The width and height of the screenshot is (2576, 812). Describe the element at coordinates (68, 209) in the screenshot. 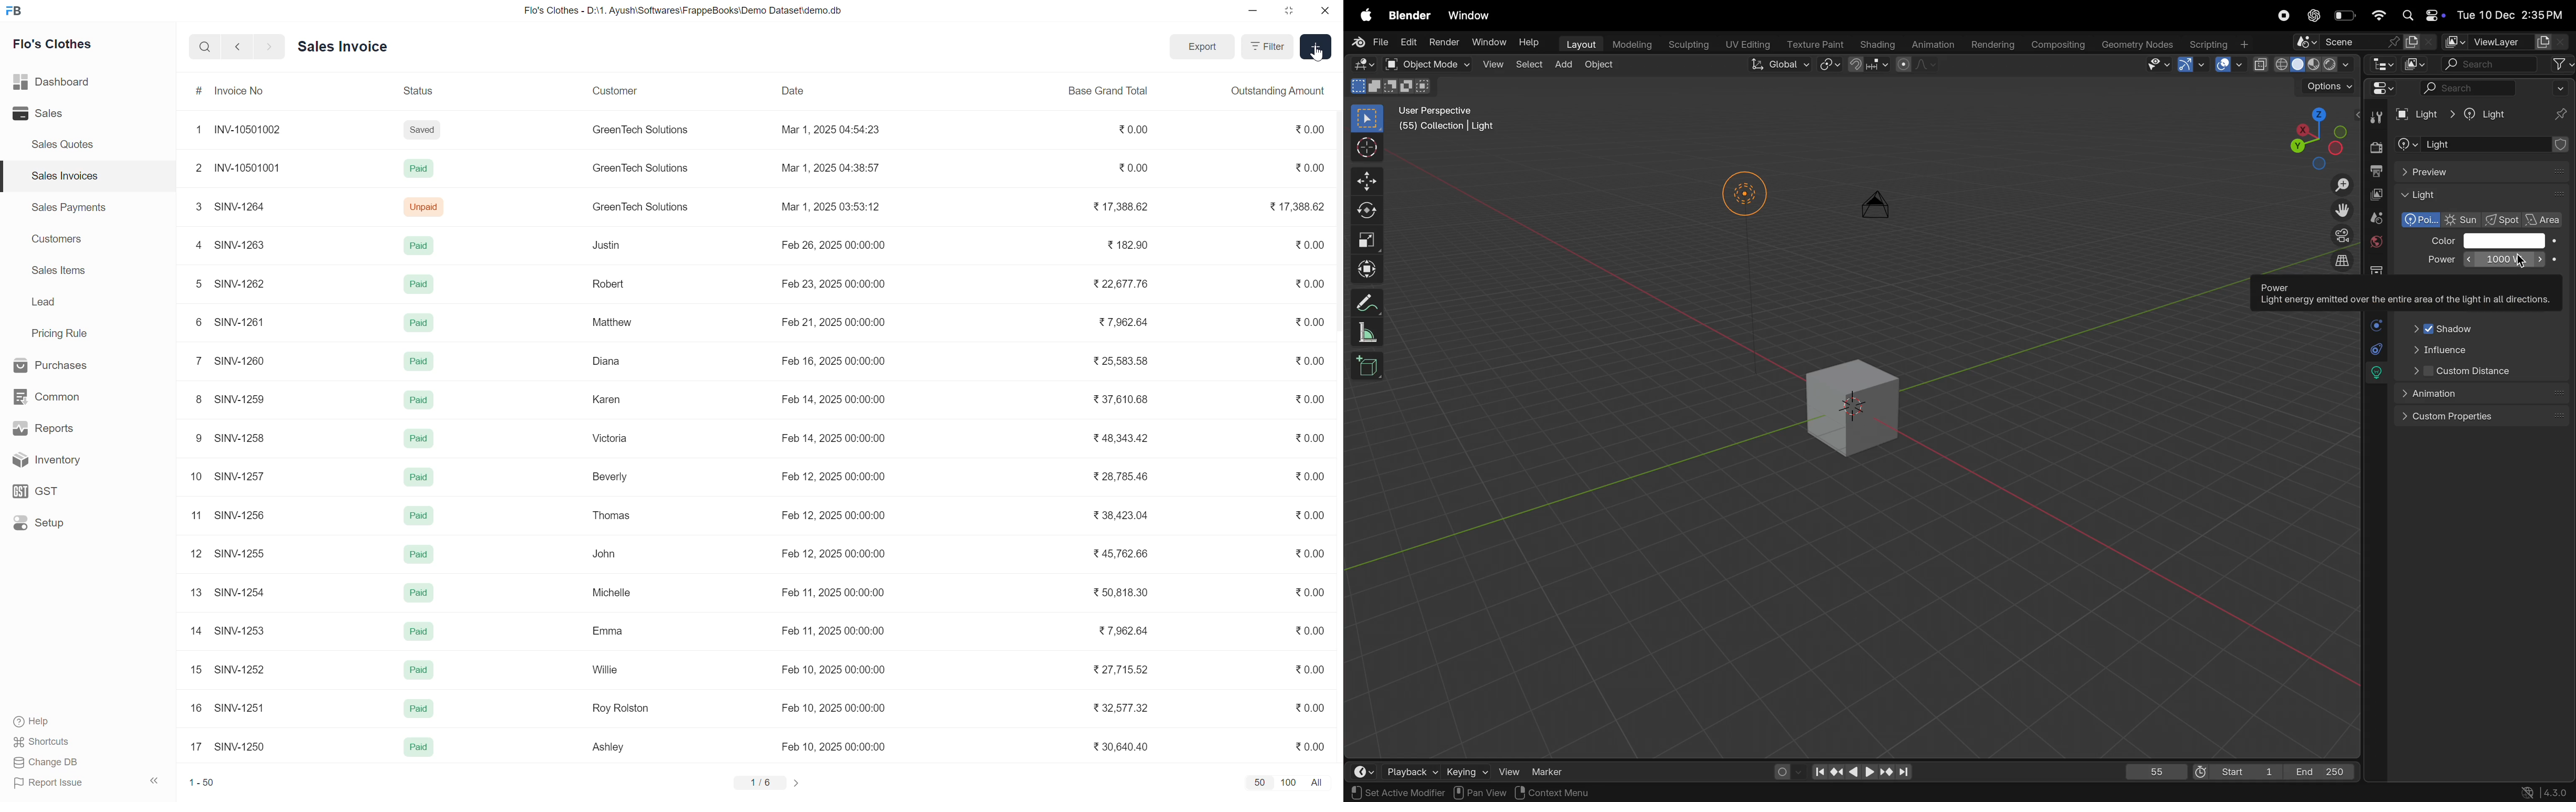

I see `Sales Payments` at that location.